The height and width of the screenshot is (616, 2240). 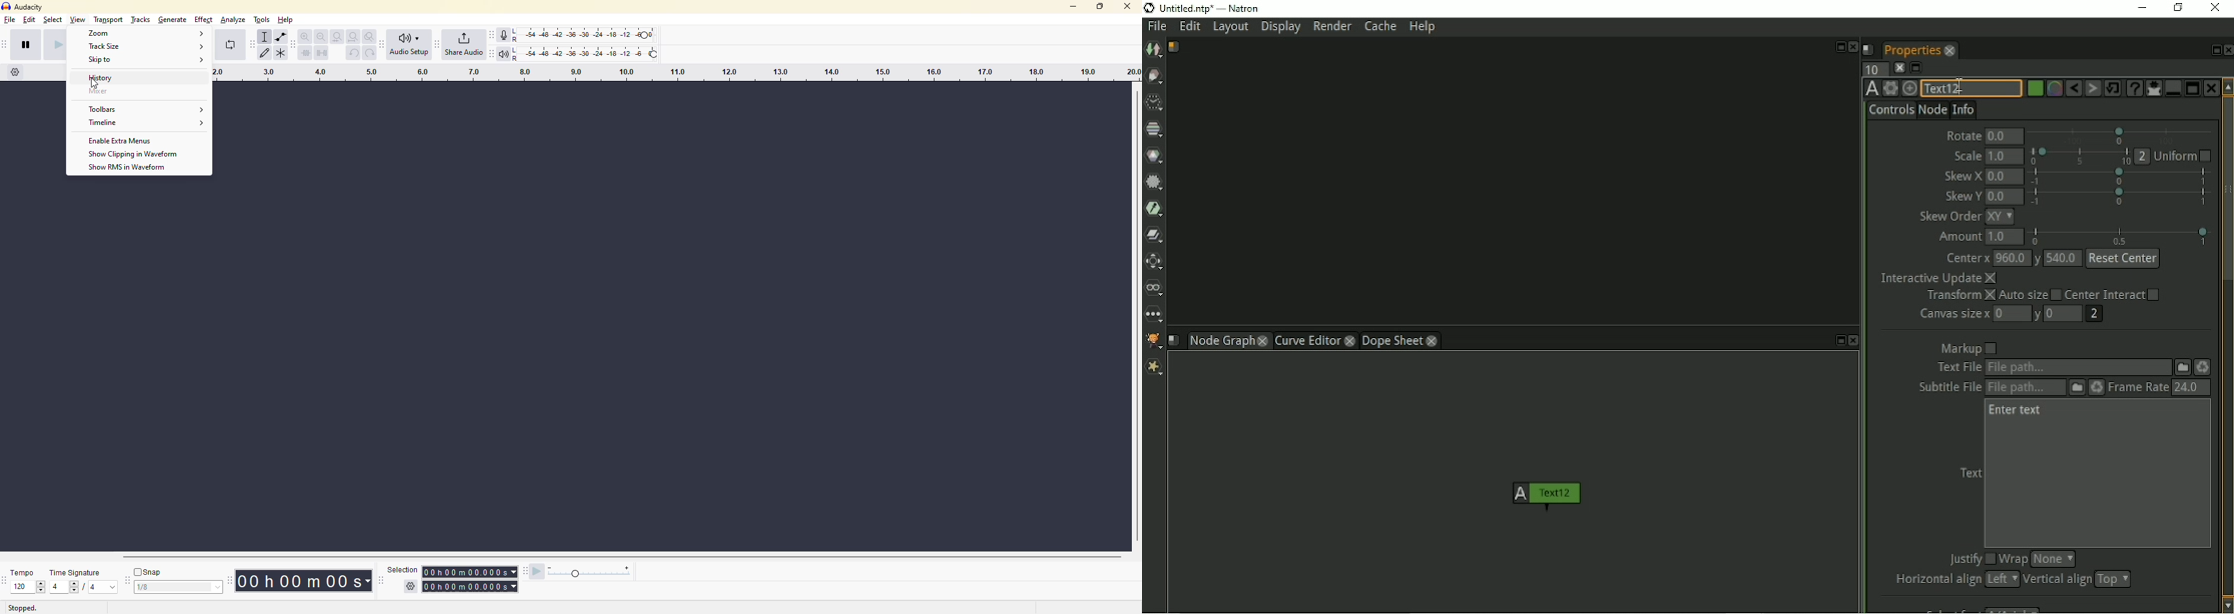 I want to click on enable looping, so click(x=230, y=46).